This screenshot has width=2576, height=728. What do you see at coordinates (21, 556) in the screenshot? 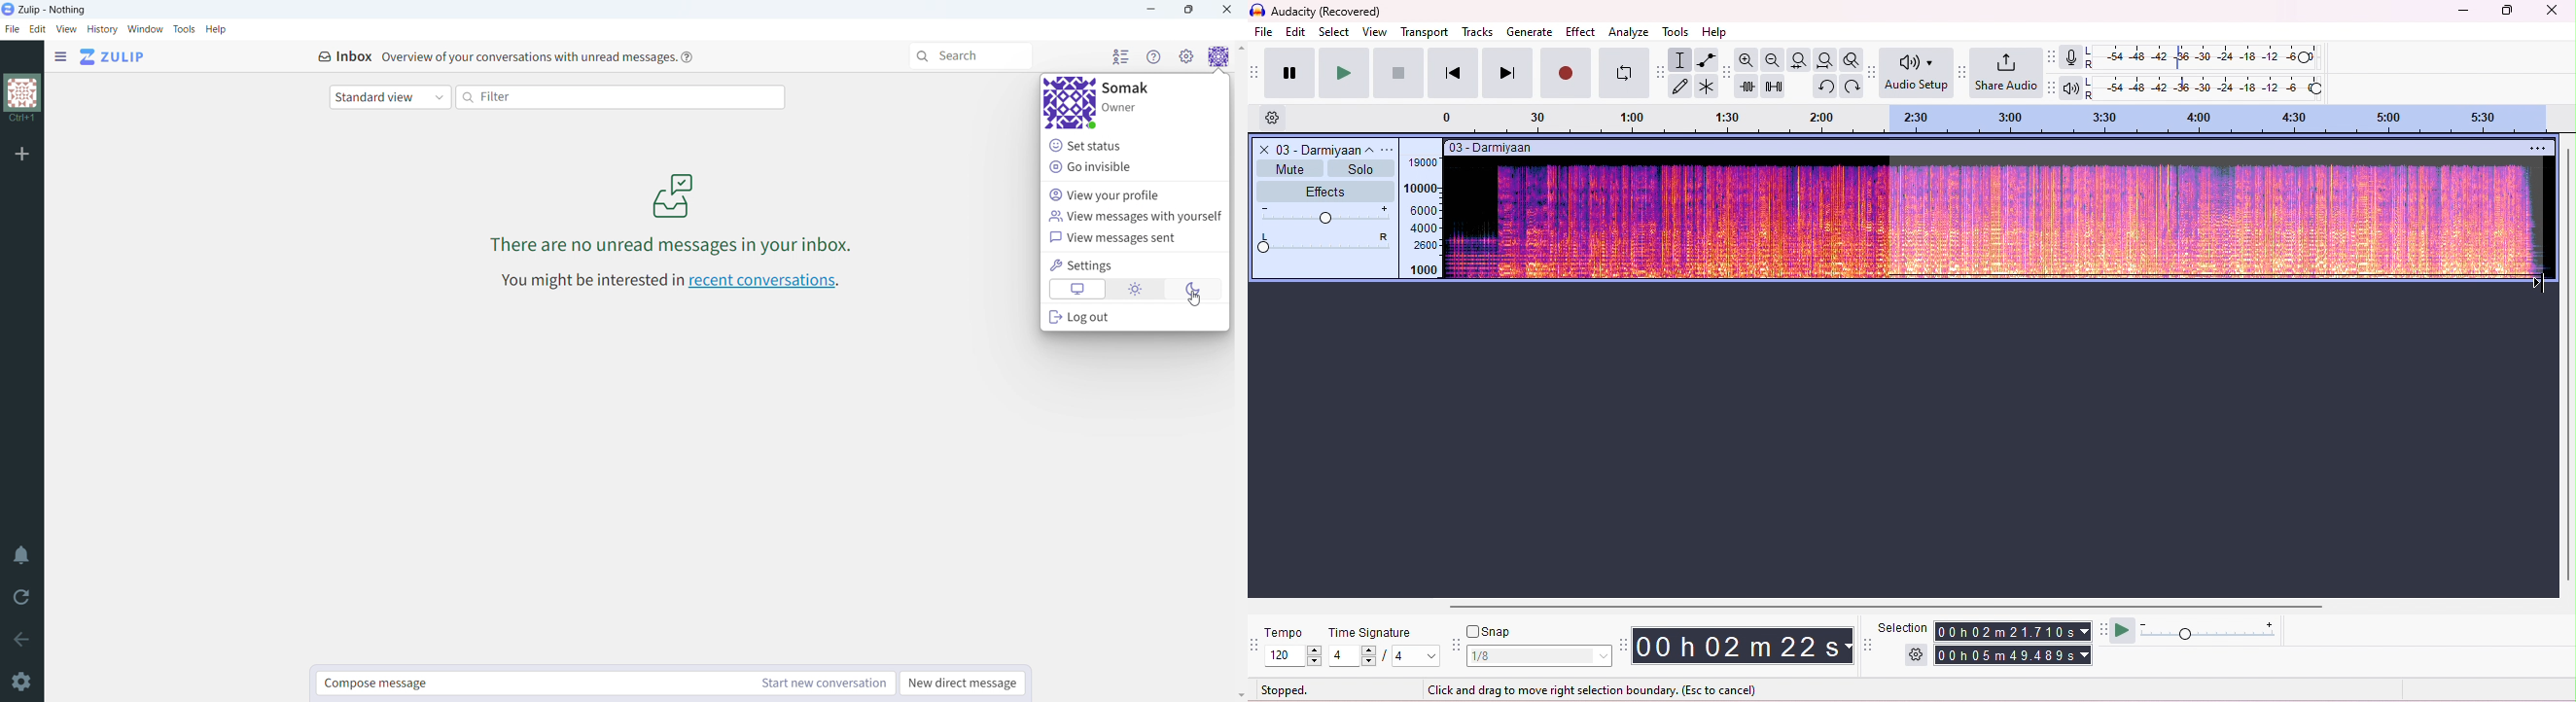
I see `enable do not disturb` at bounding box center [21, 556].